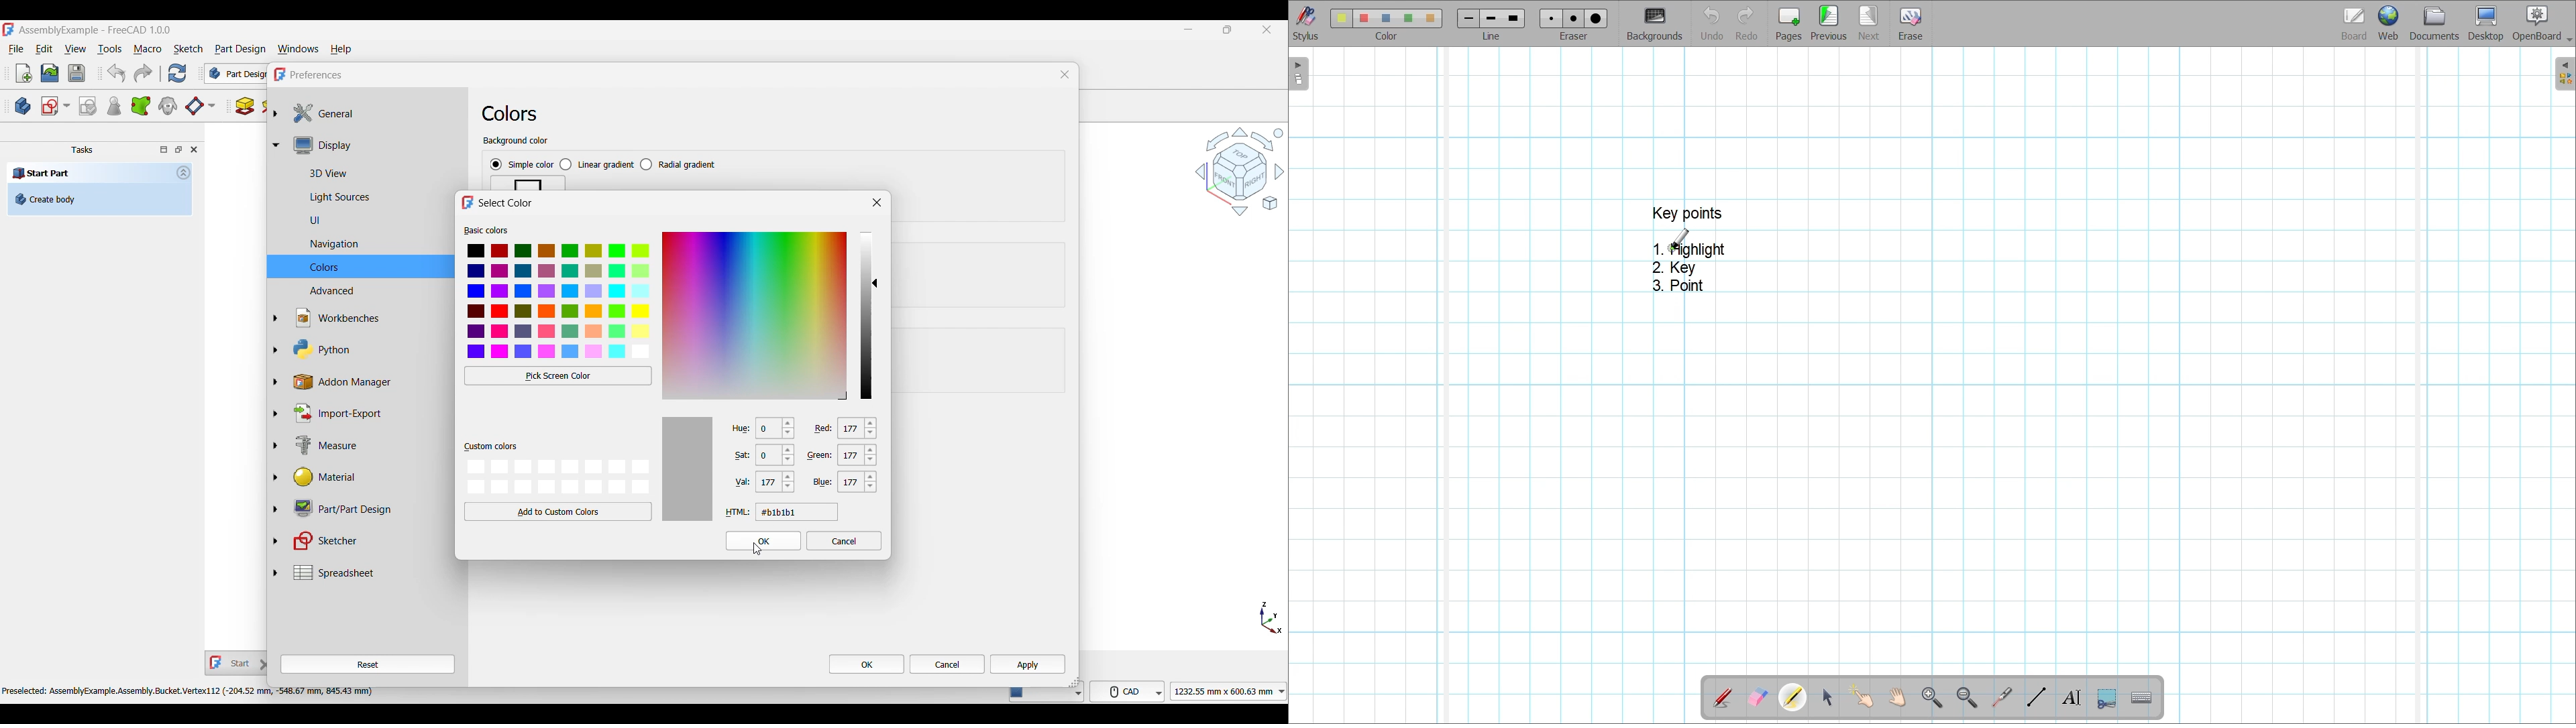 This screenshot has width=2576, height=728. Describe the element at coordinates (776, 430) in the screenshot. I see `0` at that location.